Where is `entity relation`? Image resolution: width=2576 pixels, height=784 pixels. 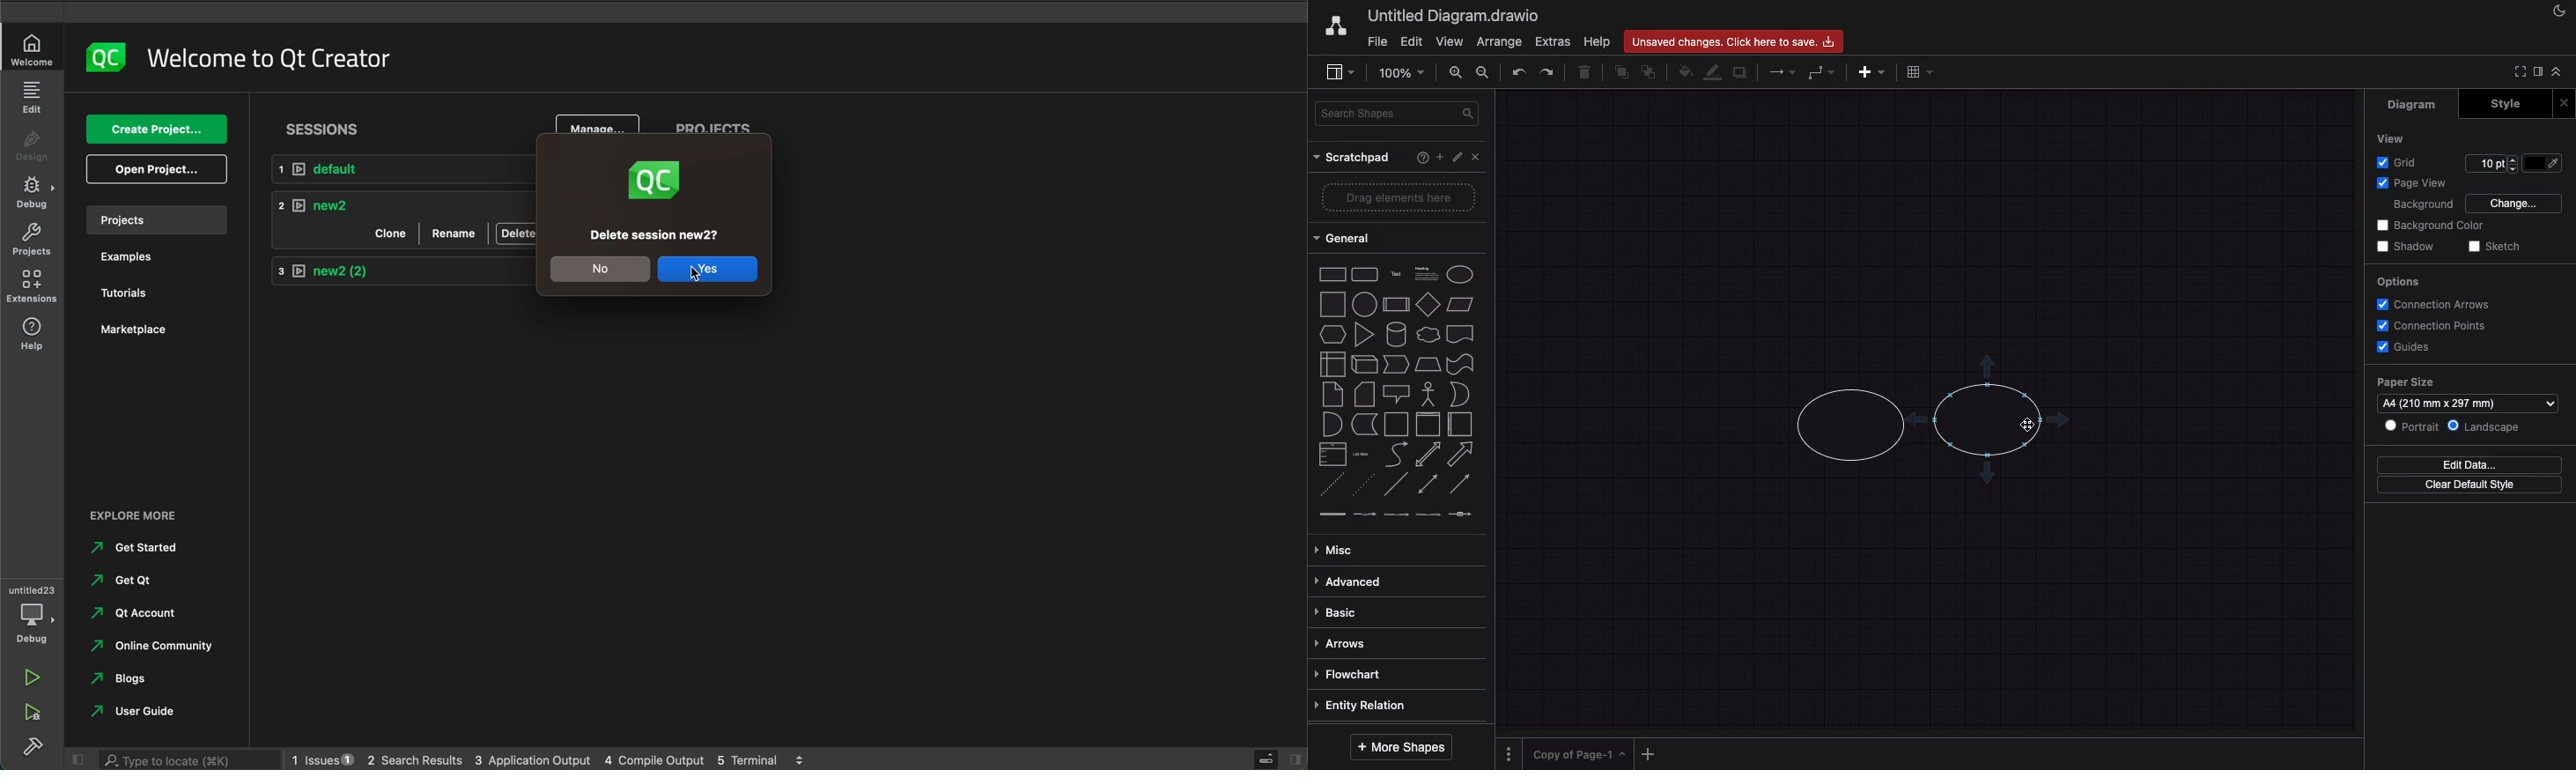
entity relation is located at coordinates (1391, 705).